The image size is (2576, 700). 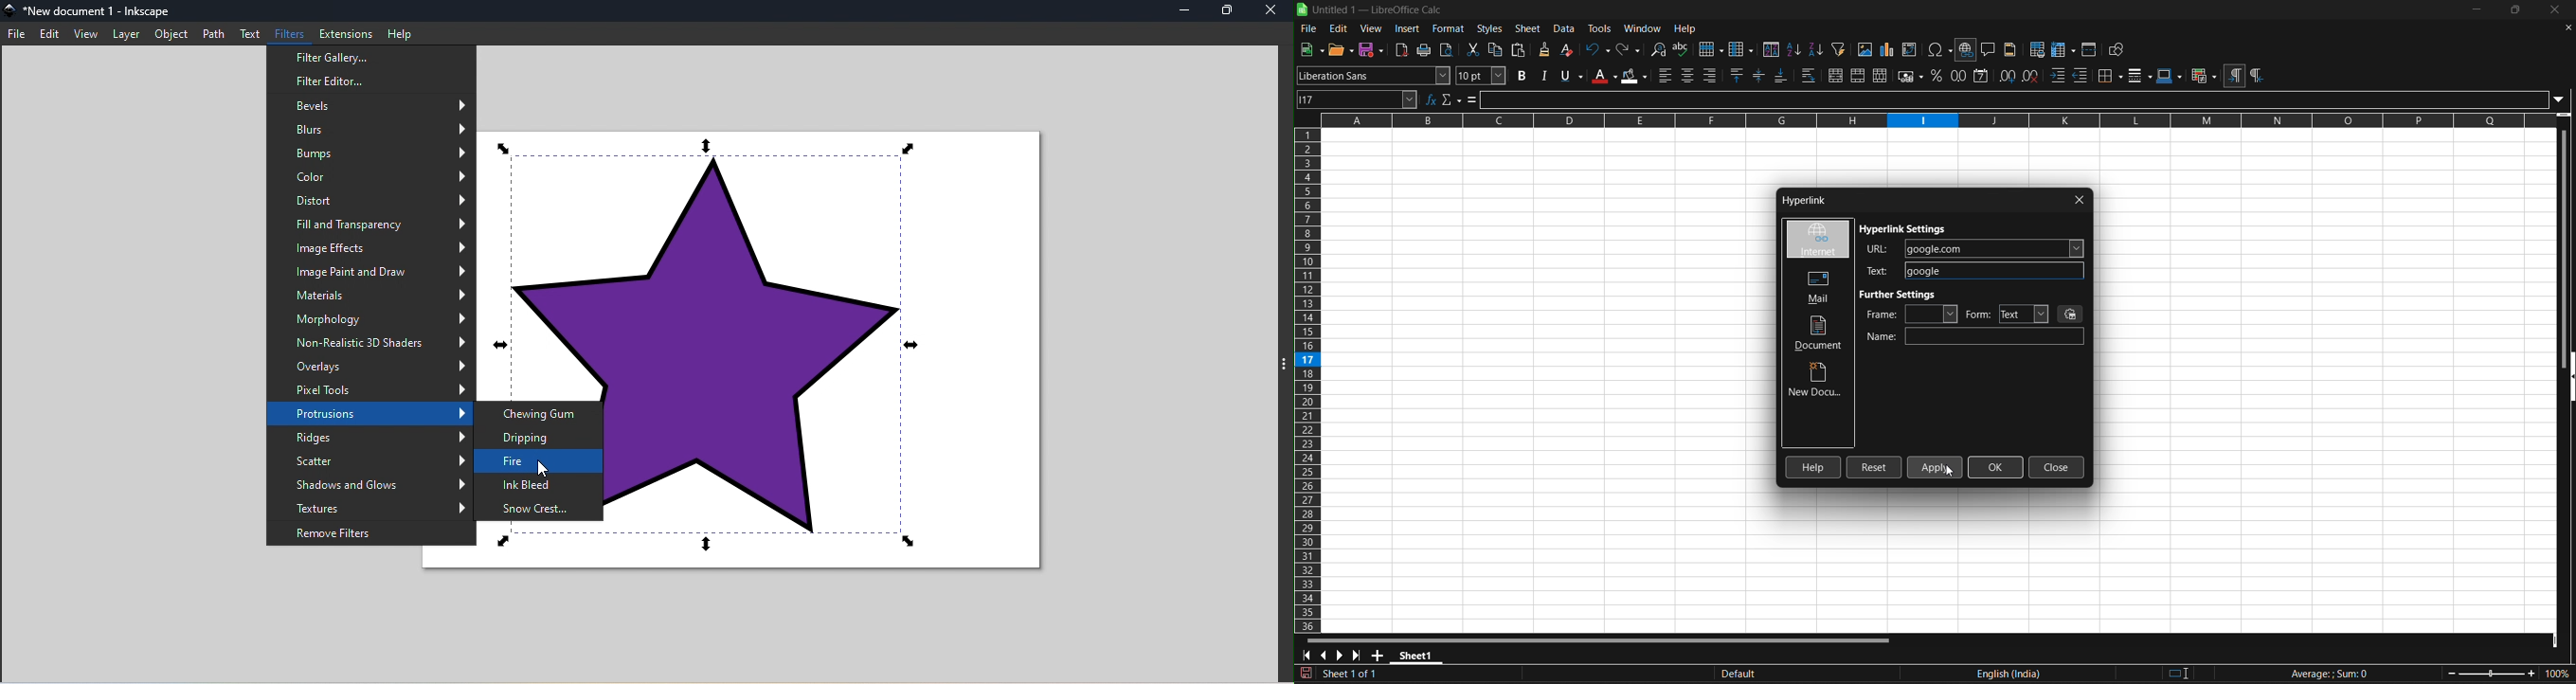 I want to click on minimize, so click(x=2479, y=9).